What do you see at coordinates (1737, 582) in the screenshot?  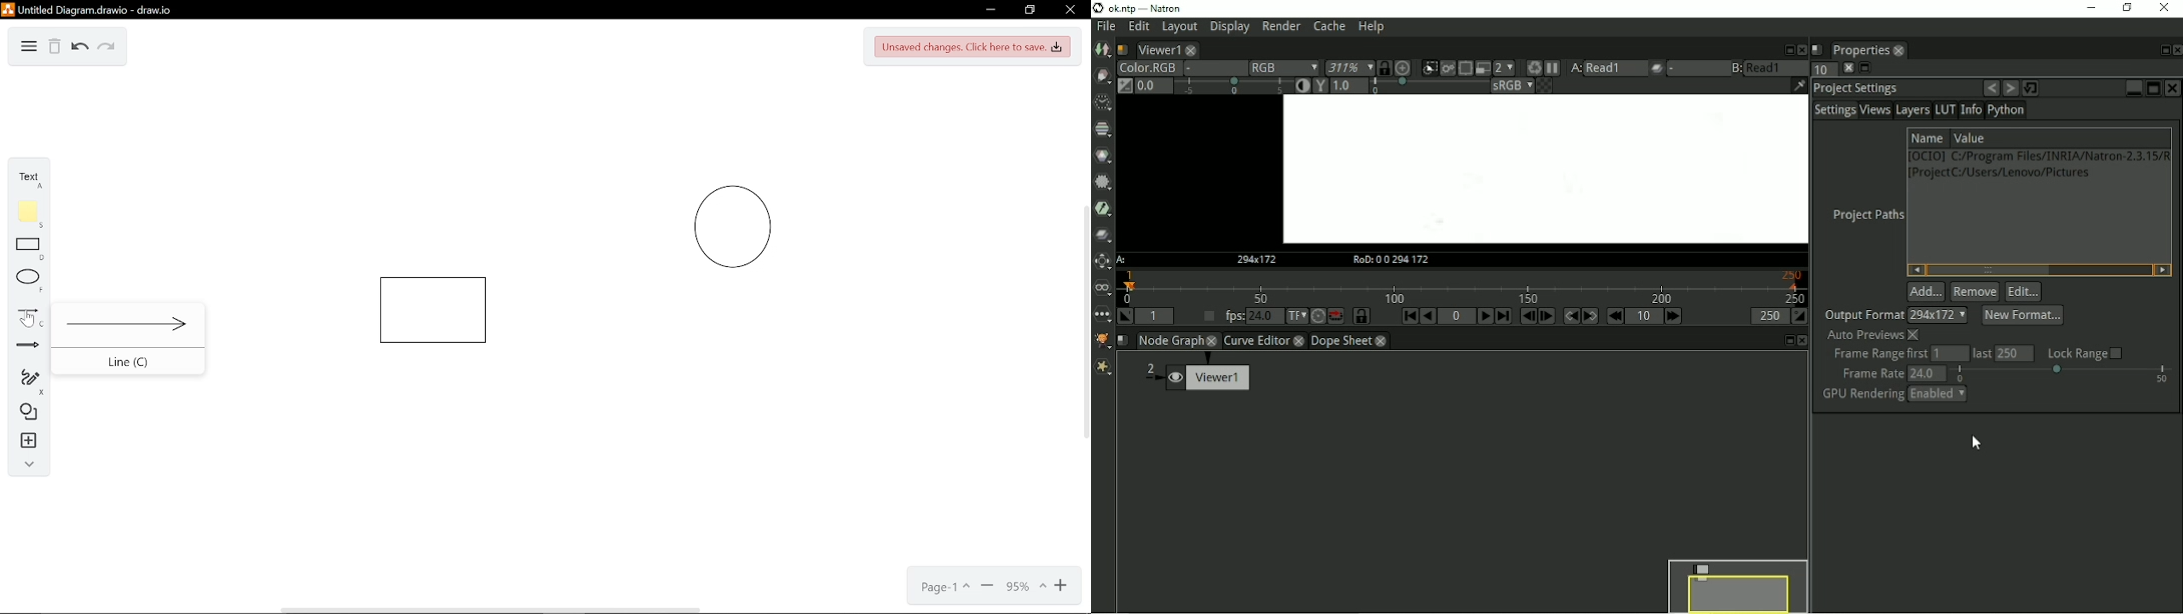 I see `Preview` at bounding box center [1737, 582].